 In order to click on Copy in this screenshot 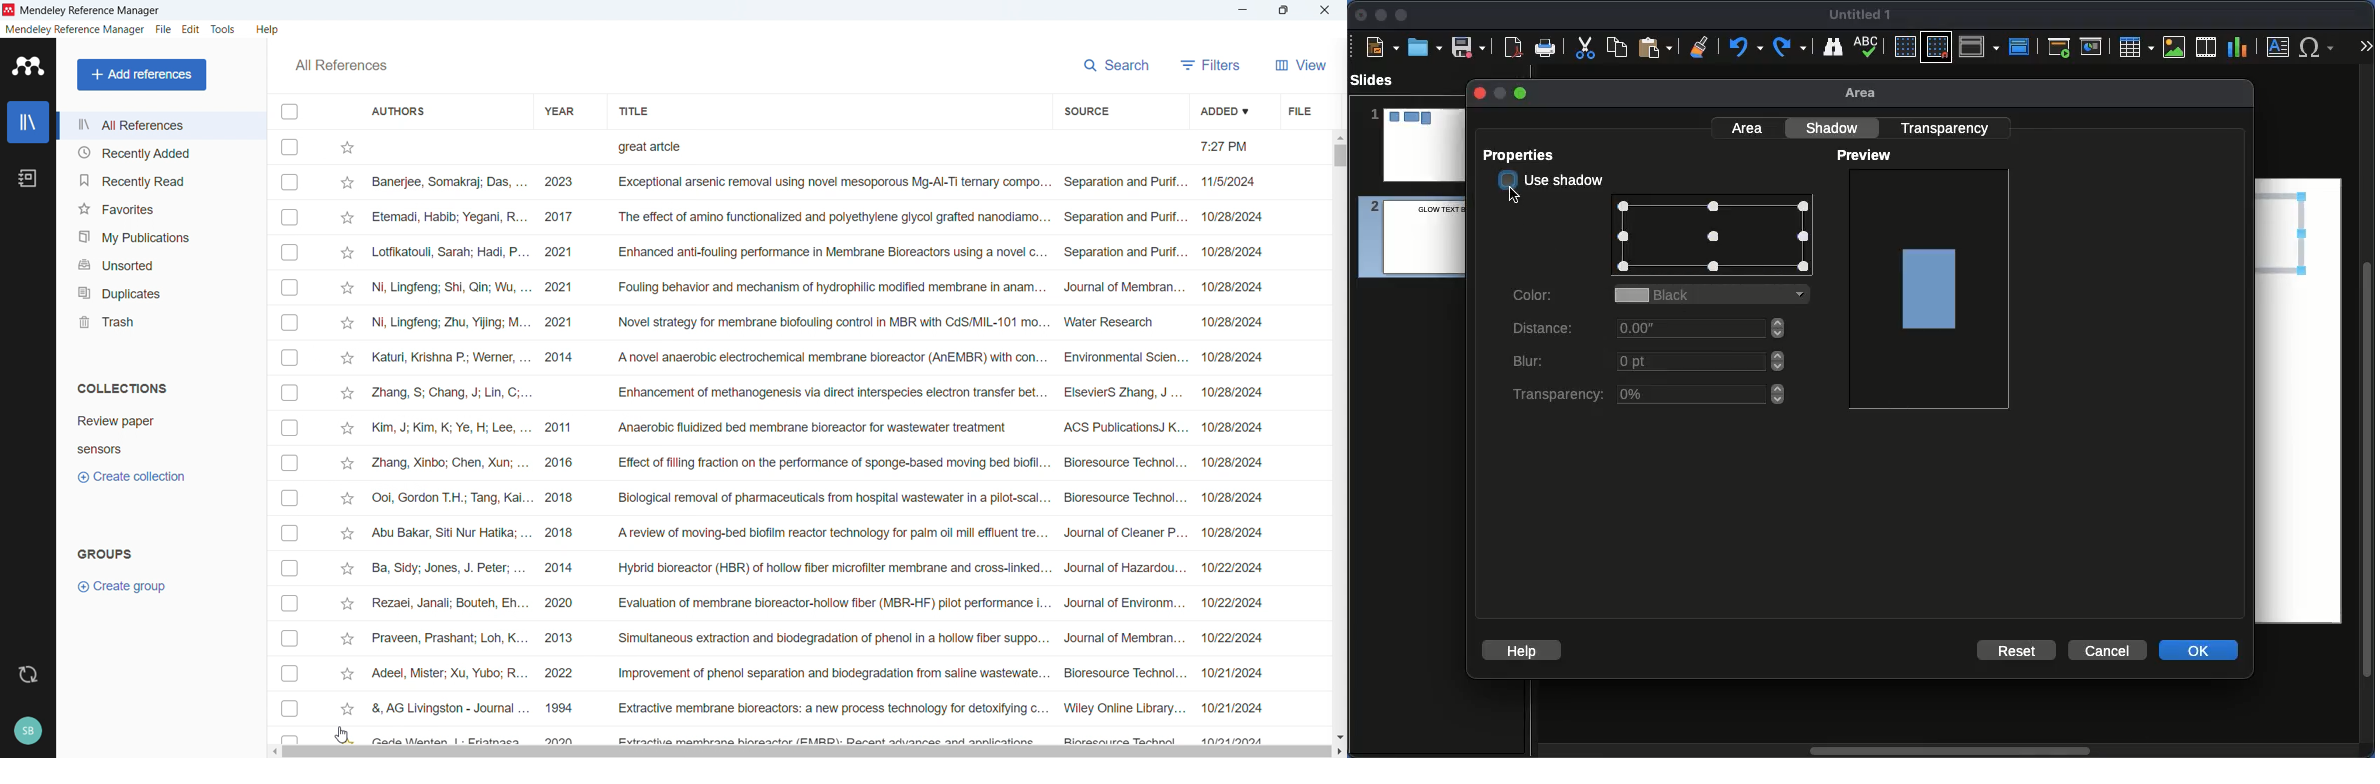, I will do `click(1617, 46)`.